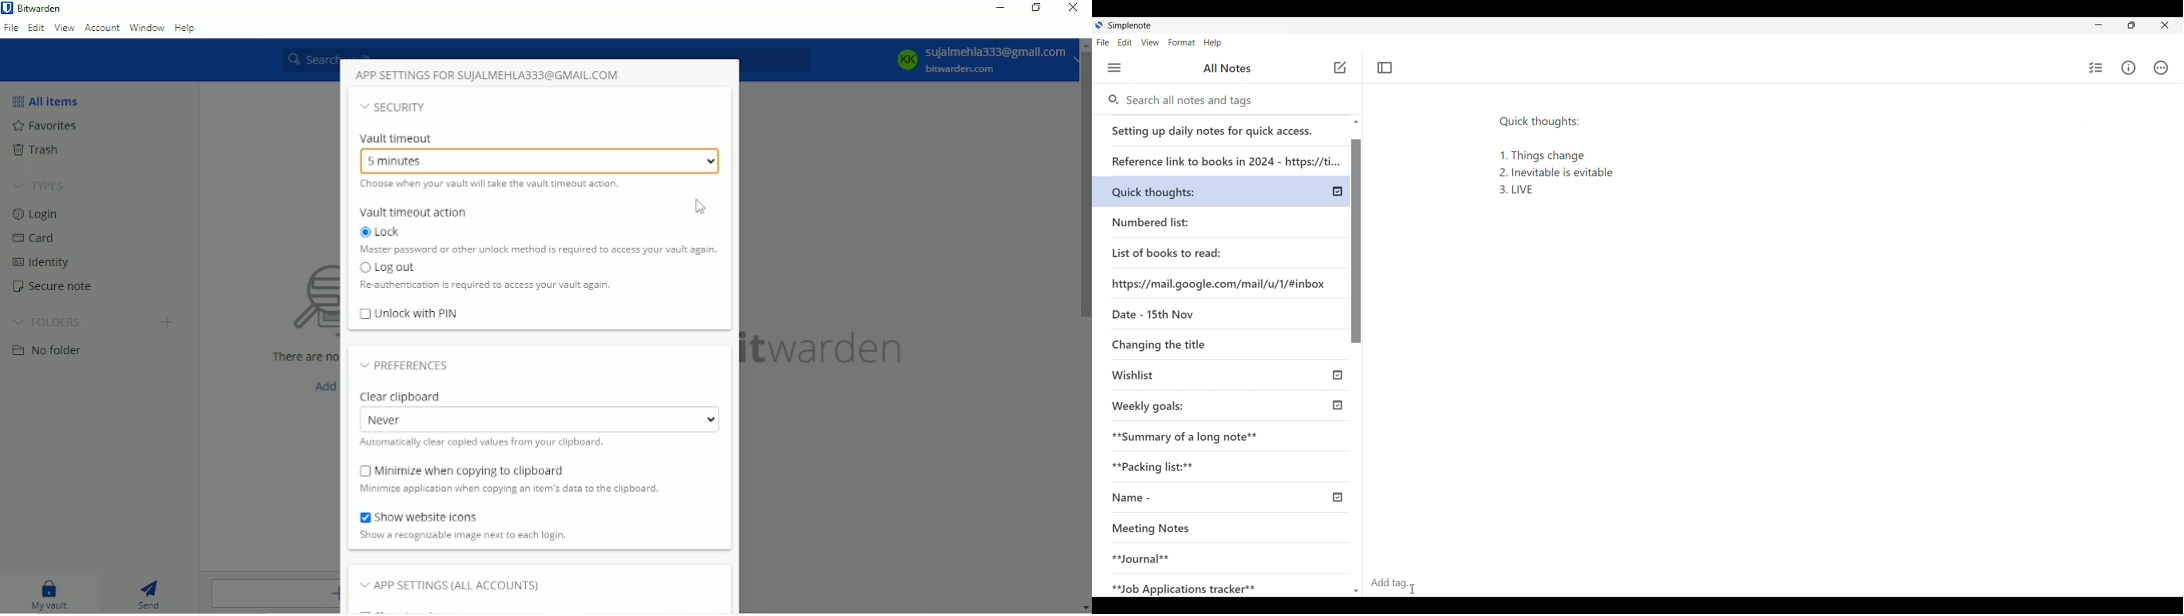 Image resolution: width=2184 pixels, height=616 pixels. Describe the element at coordinates (1336, 497) in the screenshot. I see `published` at that location.